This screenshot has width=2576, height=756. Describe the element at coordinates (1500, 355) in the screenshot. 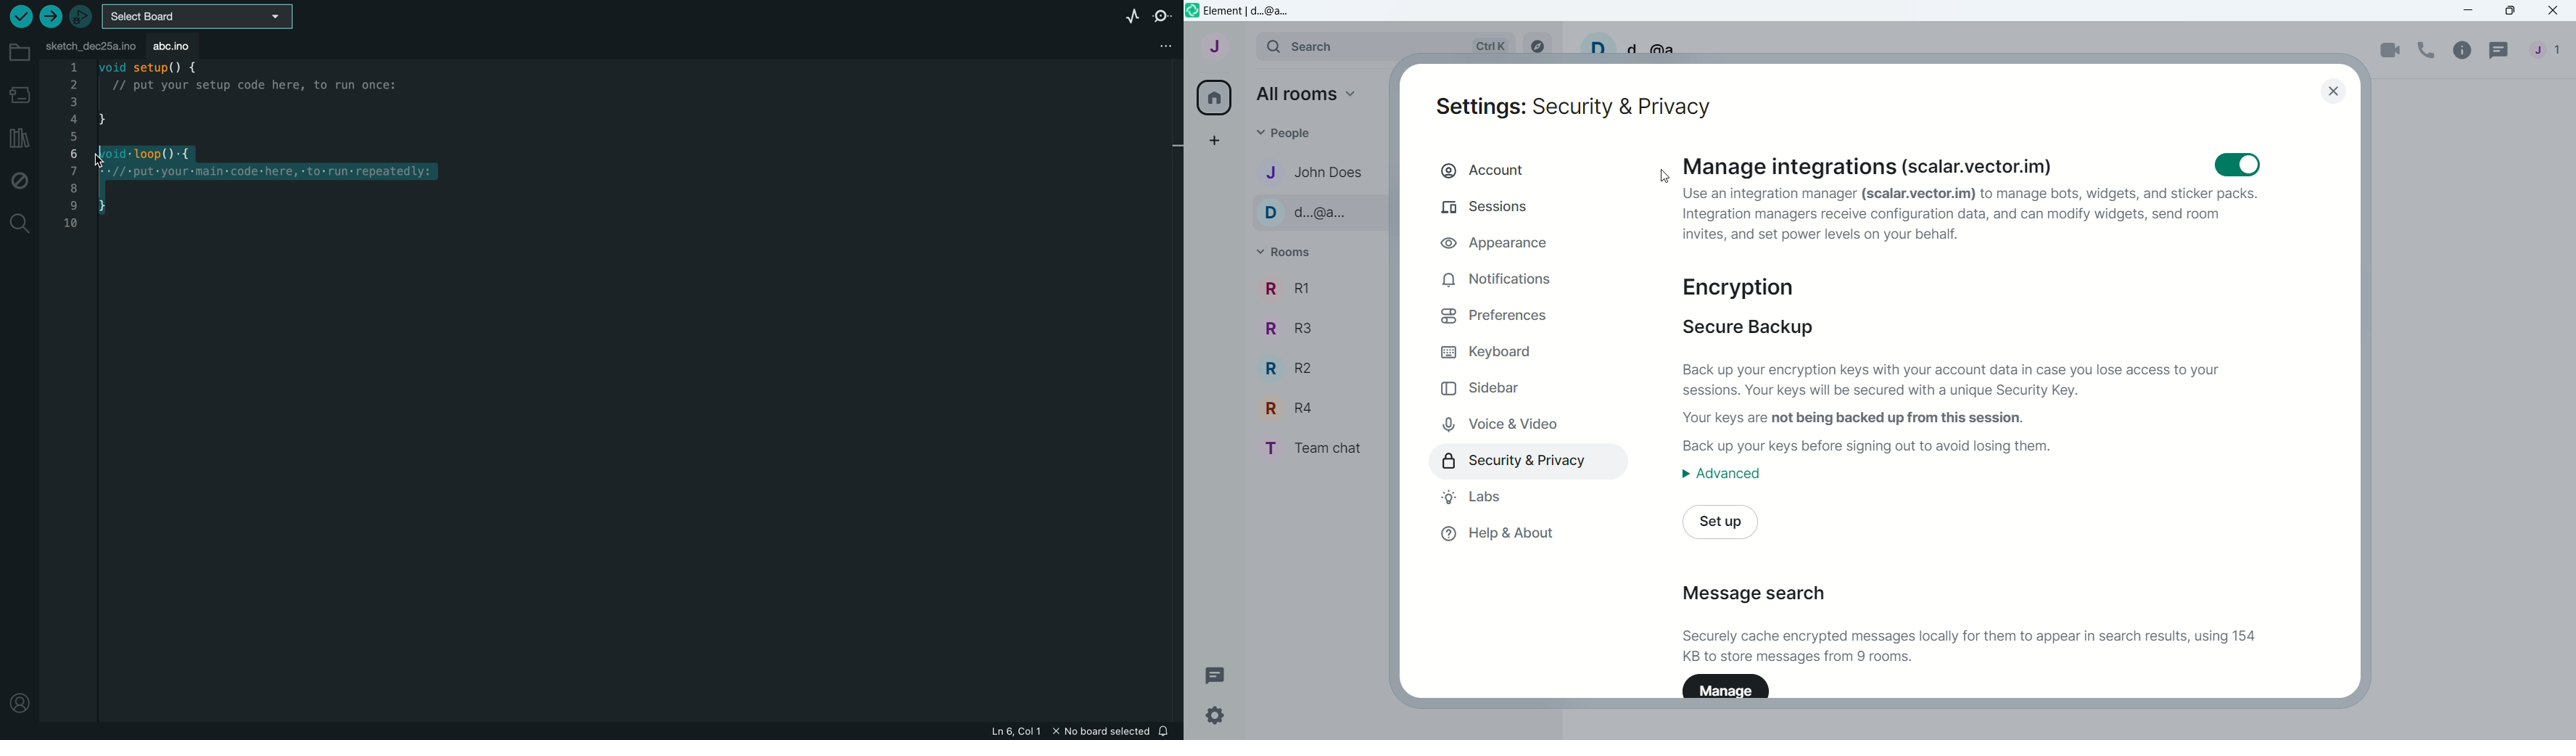

I see `keyboard` at that location.